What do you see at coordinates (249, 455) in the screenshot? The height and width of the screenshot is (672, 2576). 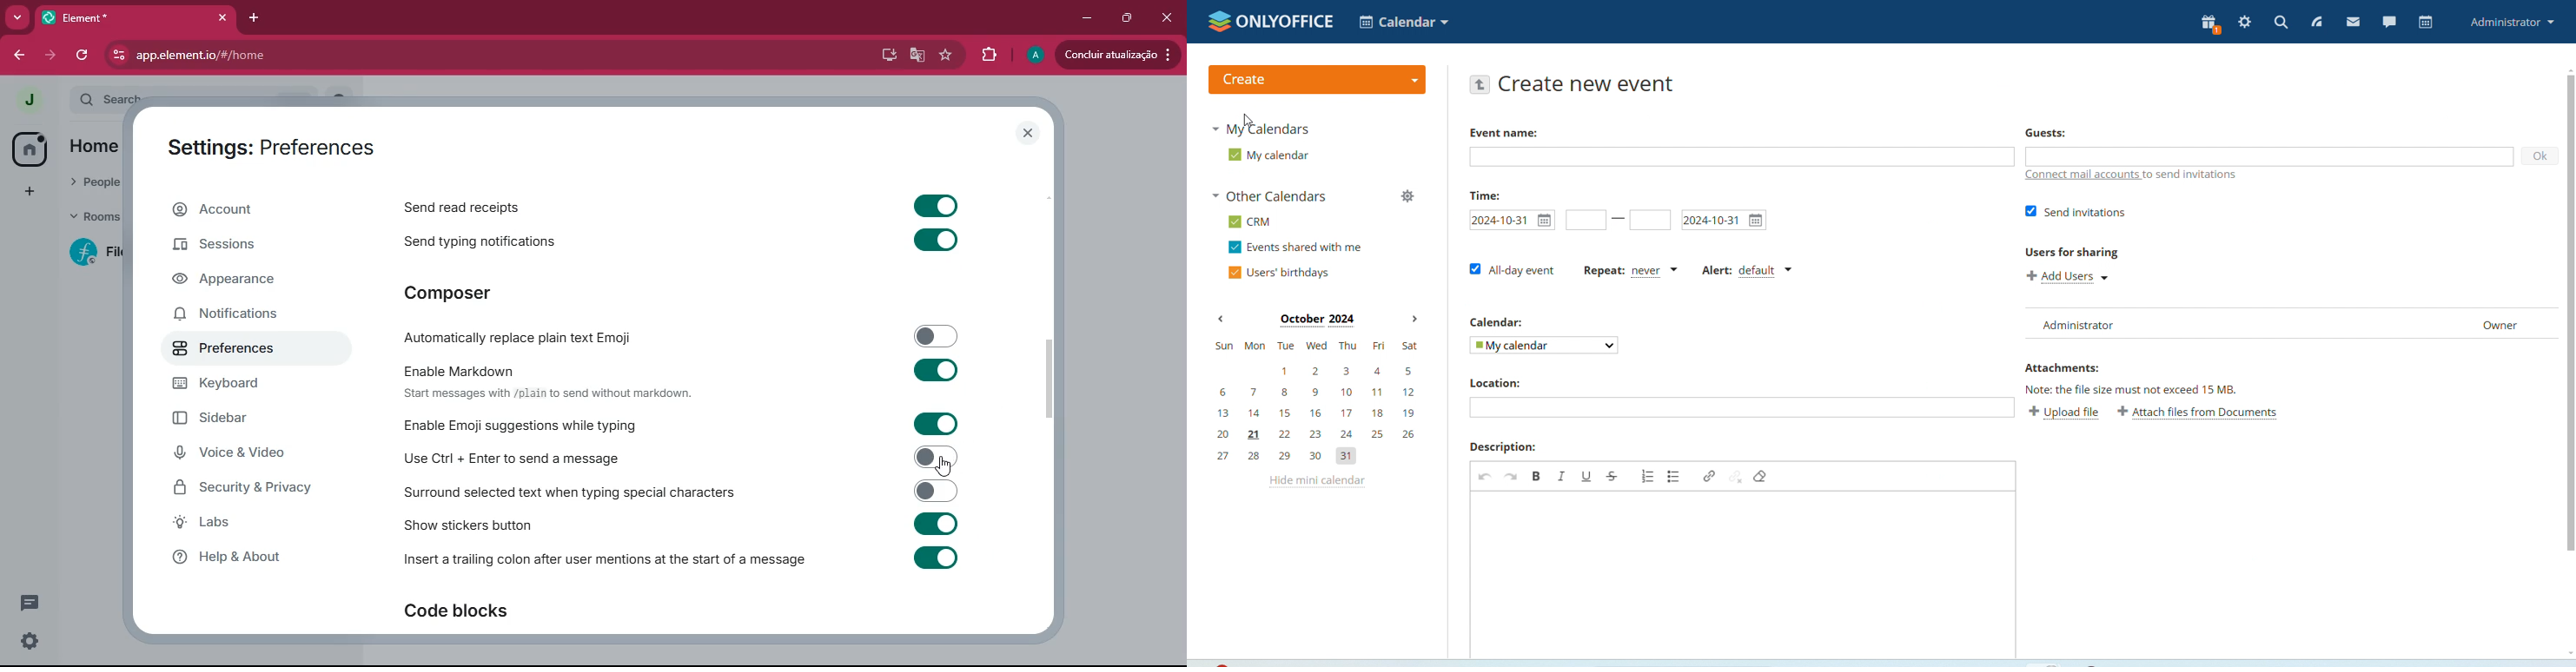 I see `voice` at bounding box center [249, 455].